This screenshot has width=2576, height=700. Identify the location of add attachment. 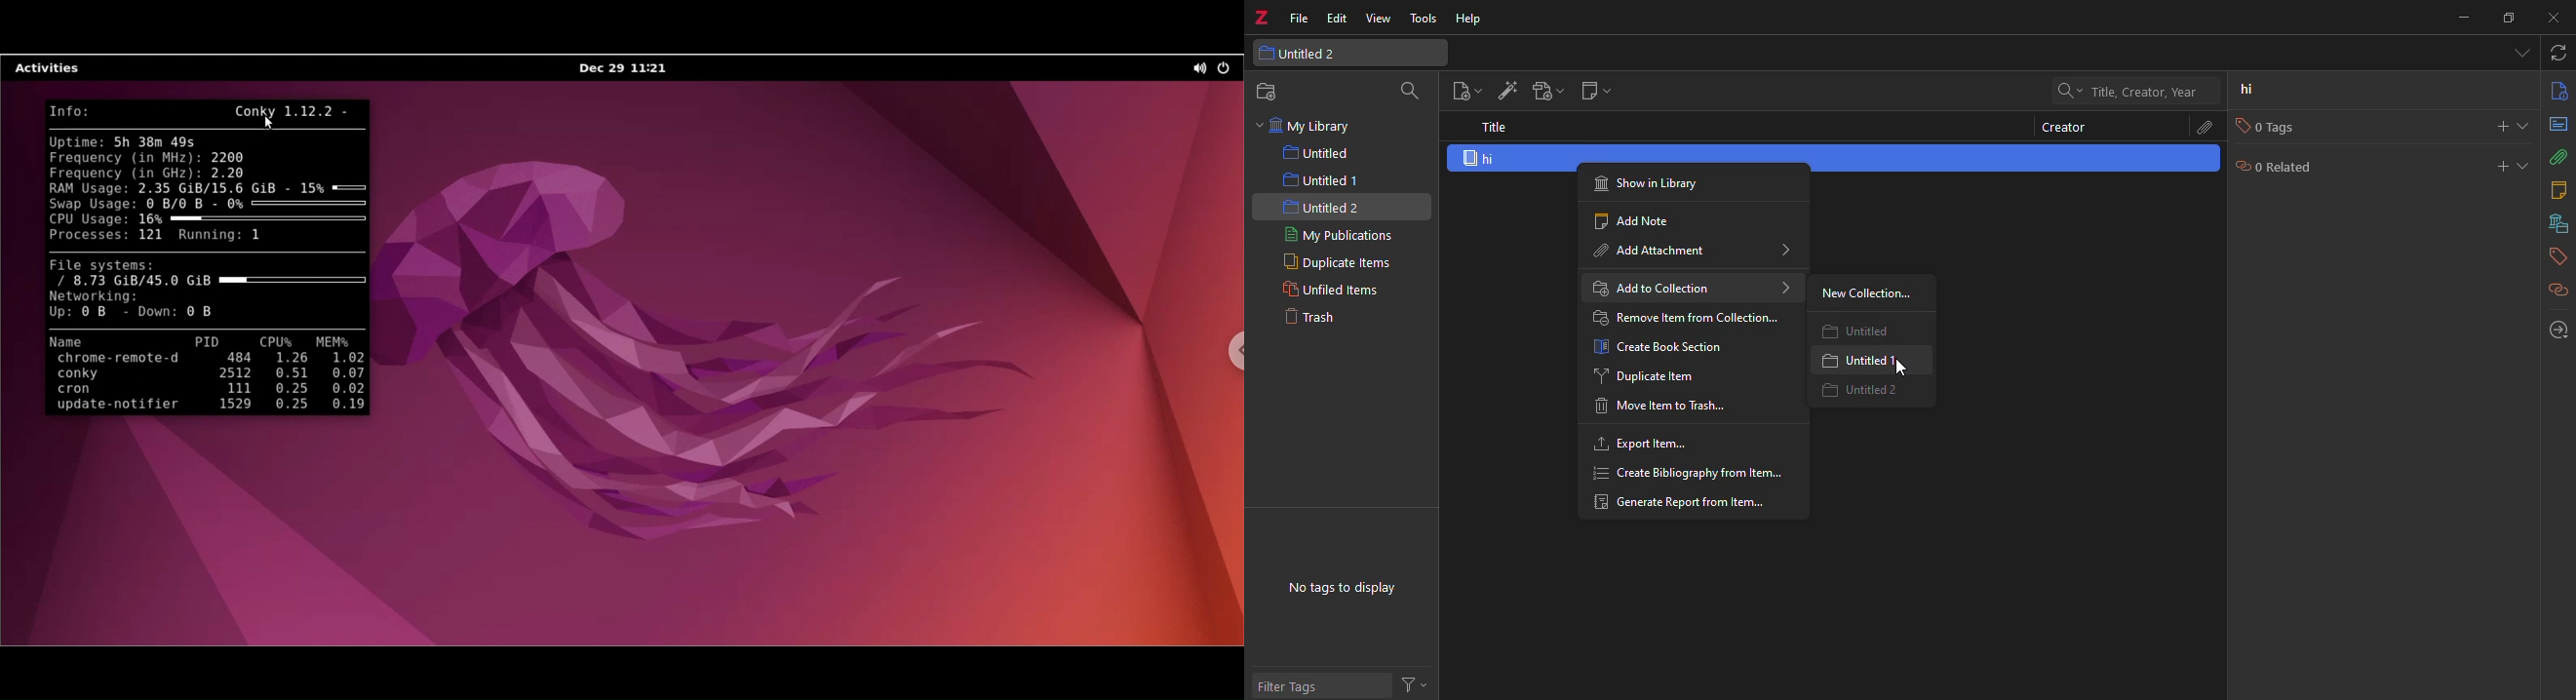
(1683, 251).